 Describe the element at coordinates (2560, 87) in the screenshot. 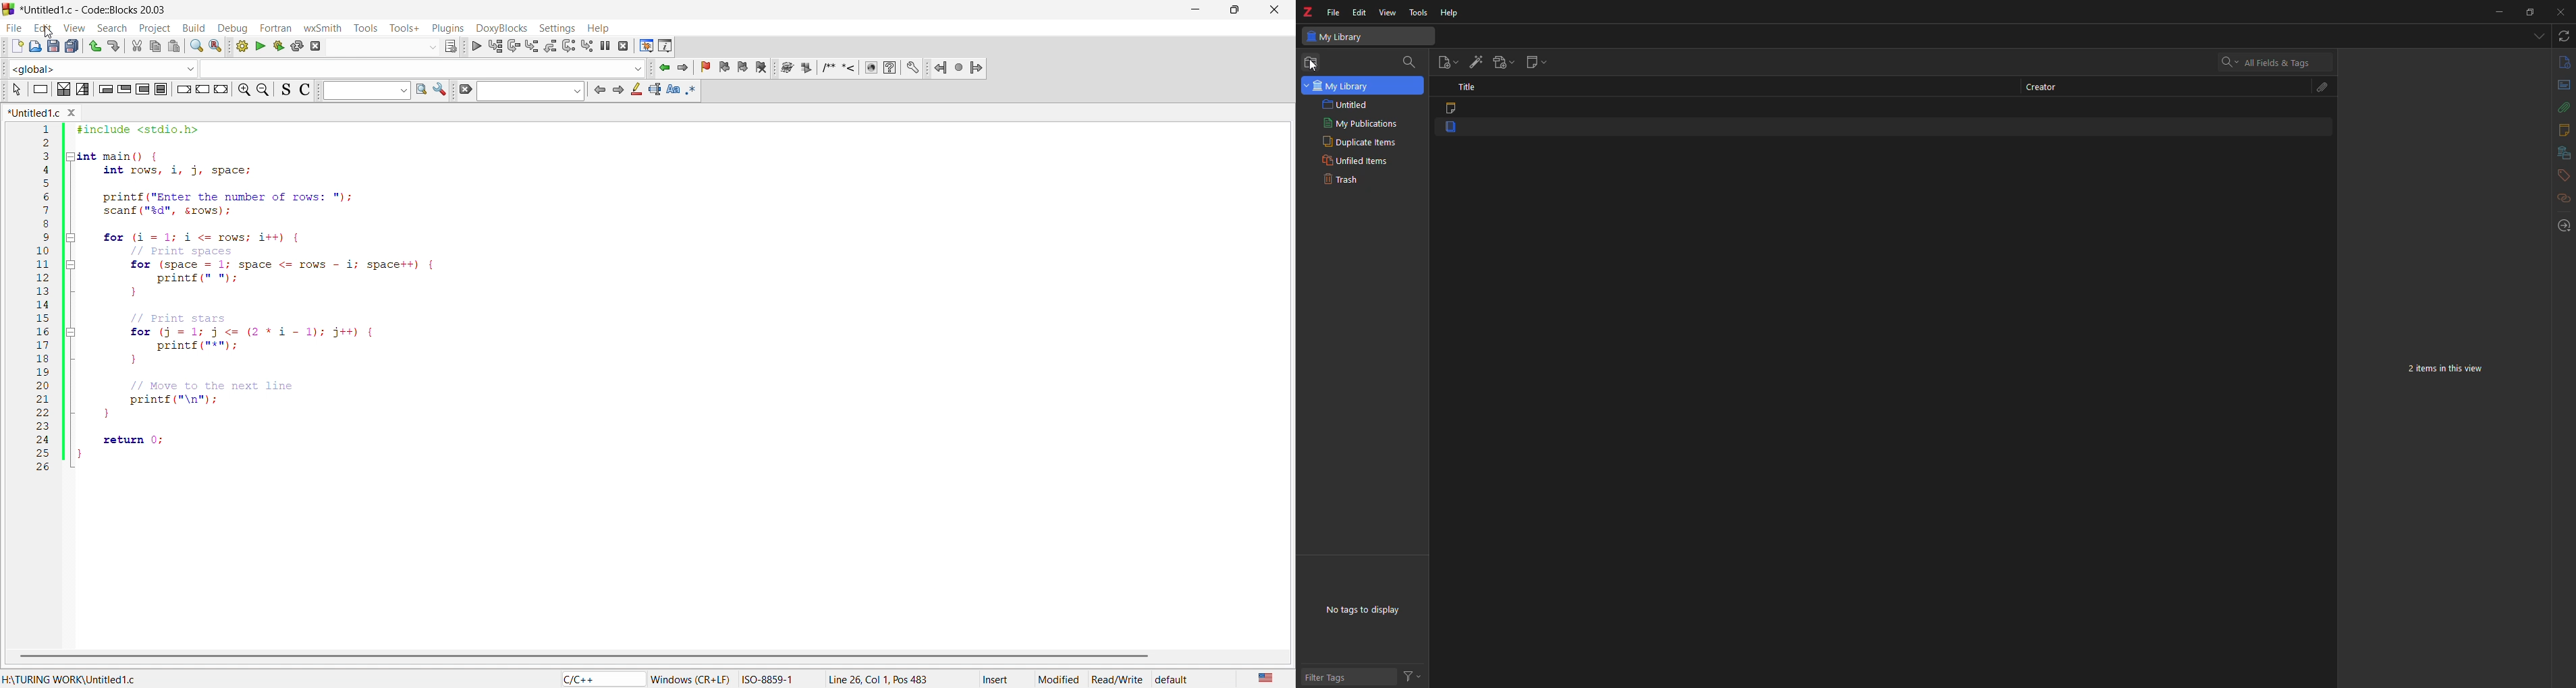

I see `abstract` at that location.